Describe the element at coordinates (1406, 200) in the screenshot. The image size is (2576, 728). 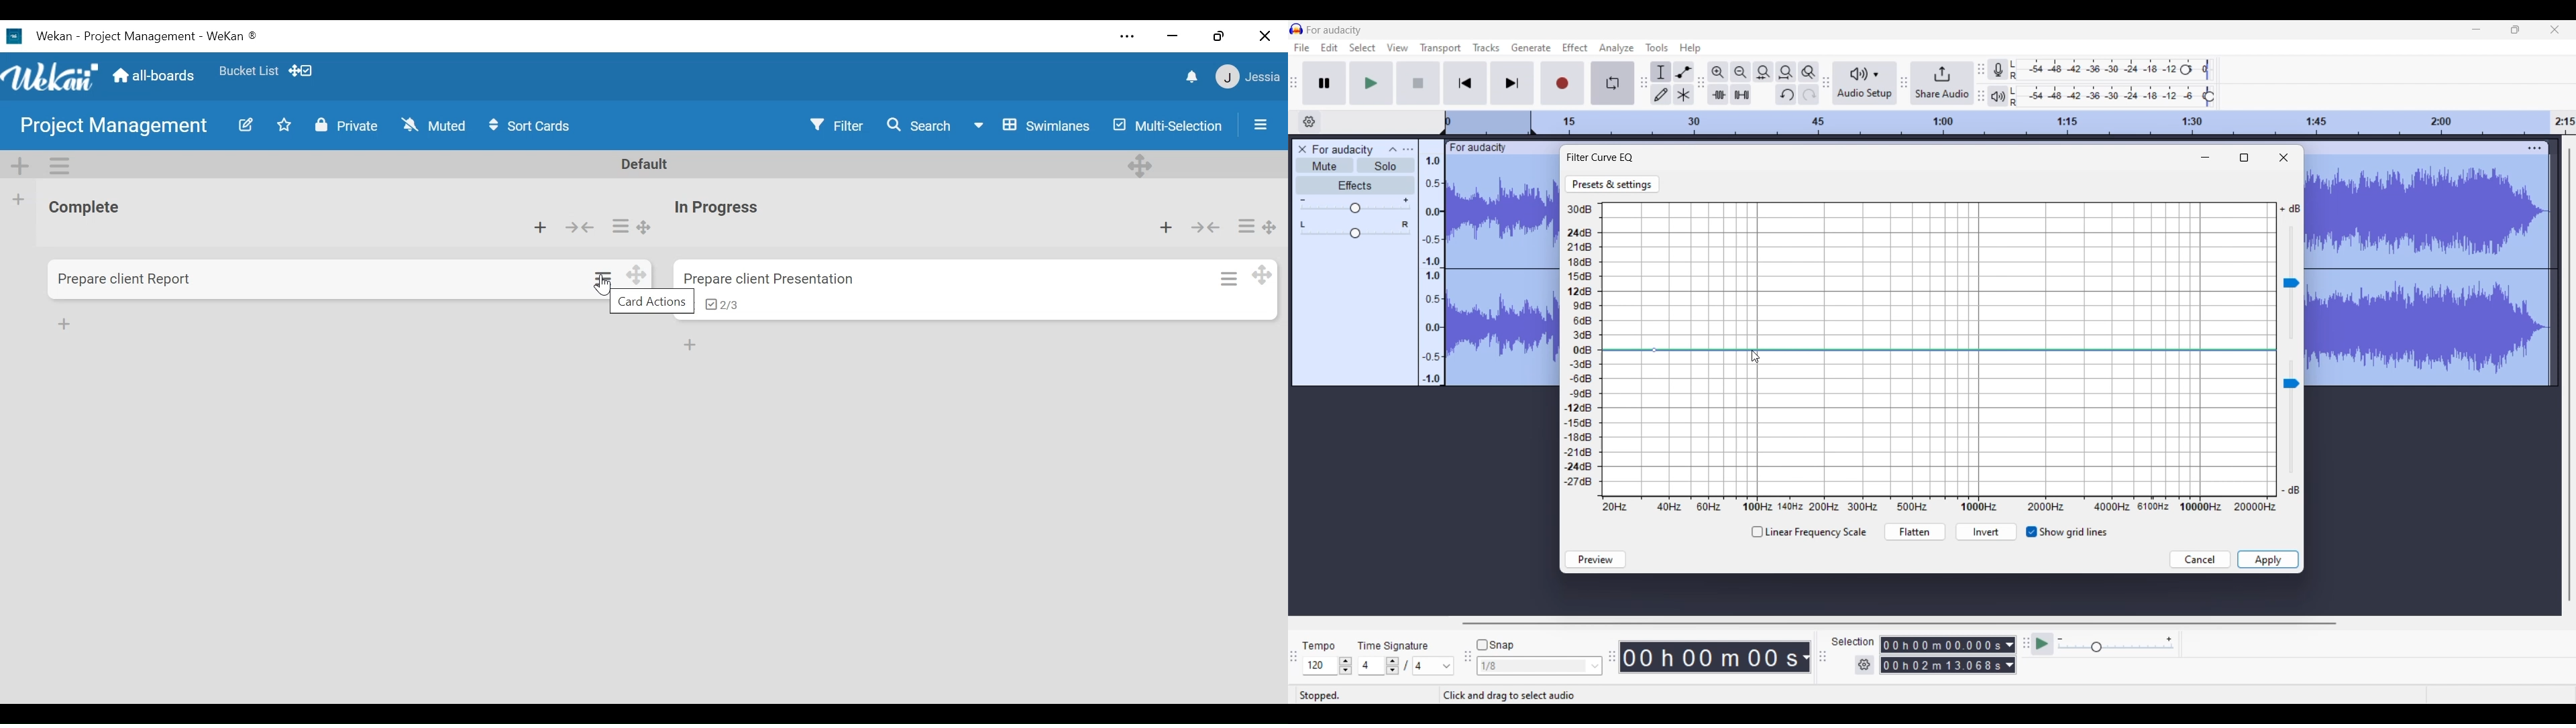
I see `Max. gain` at that location.